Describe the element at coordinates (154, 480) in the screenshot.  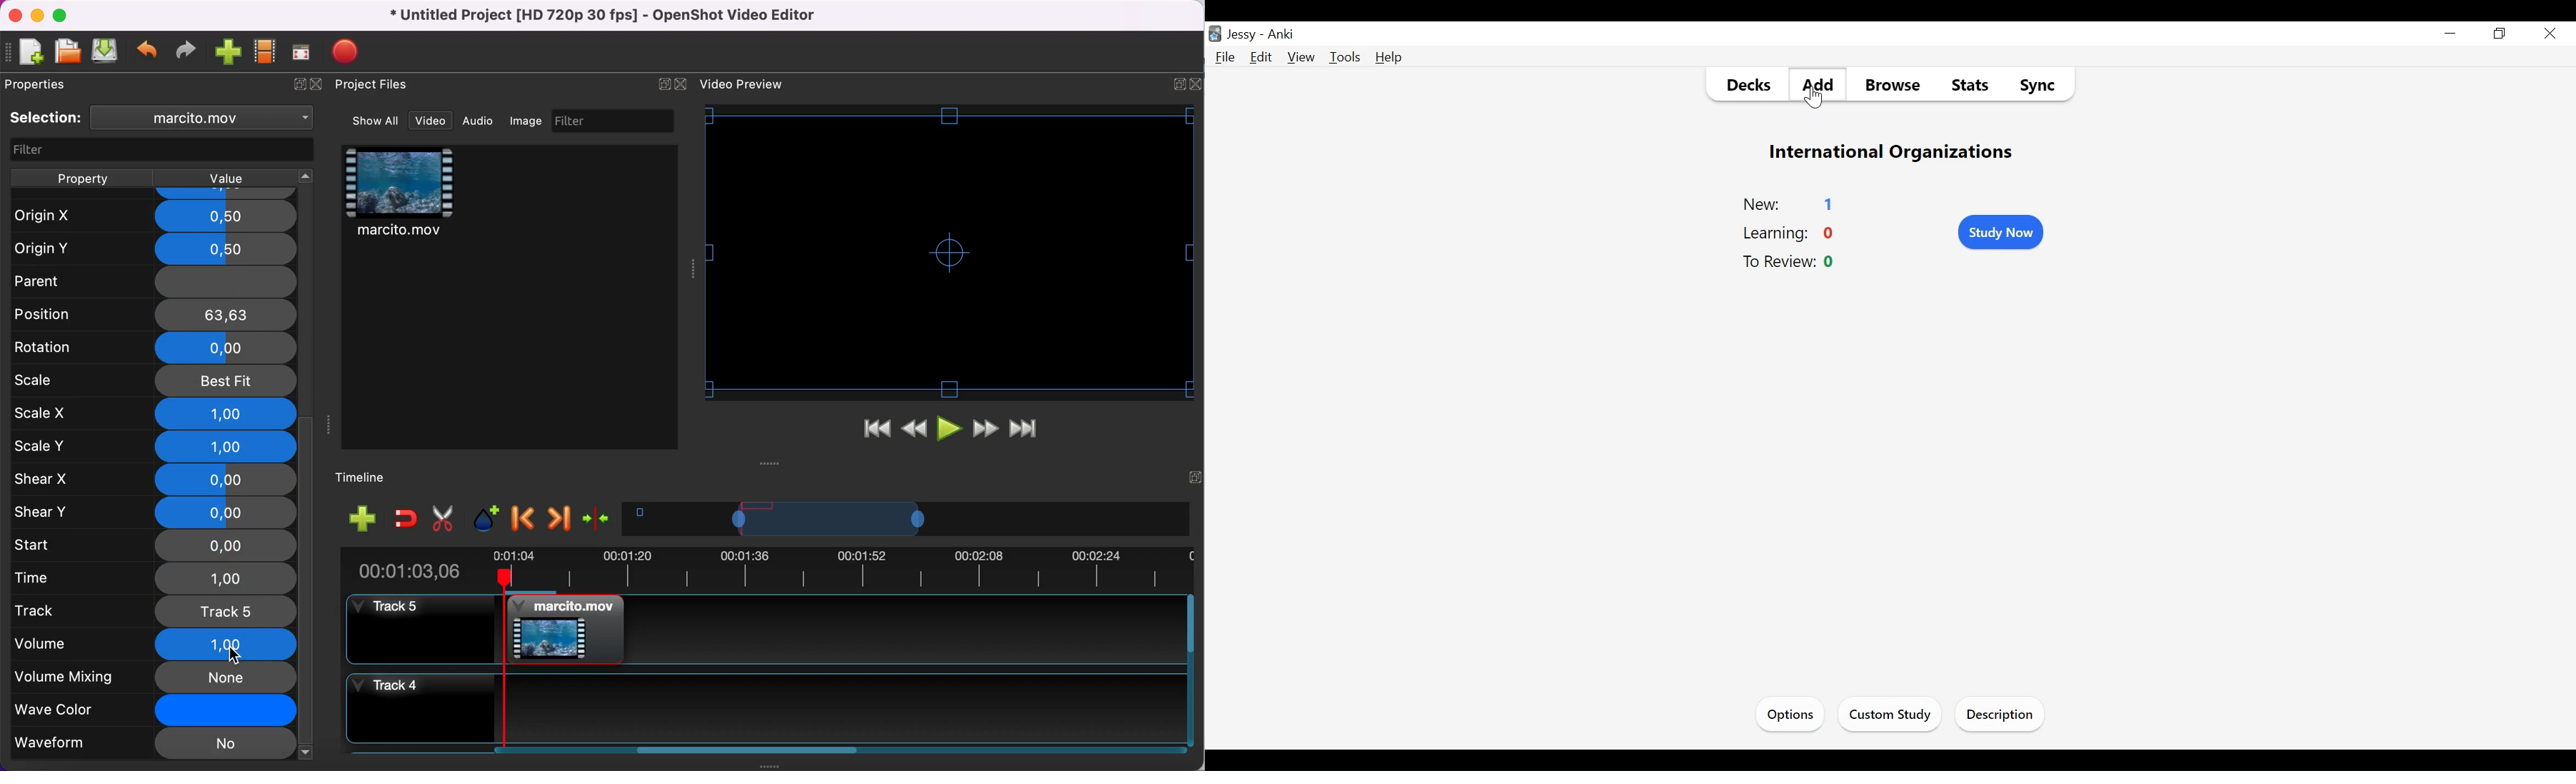
I see `shear x 0` at that location.